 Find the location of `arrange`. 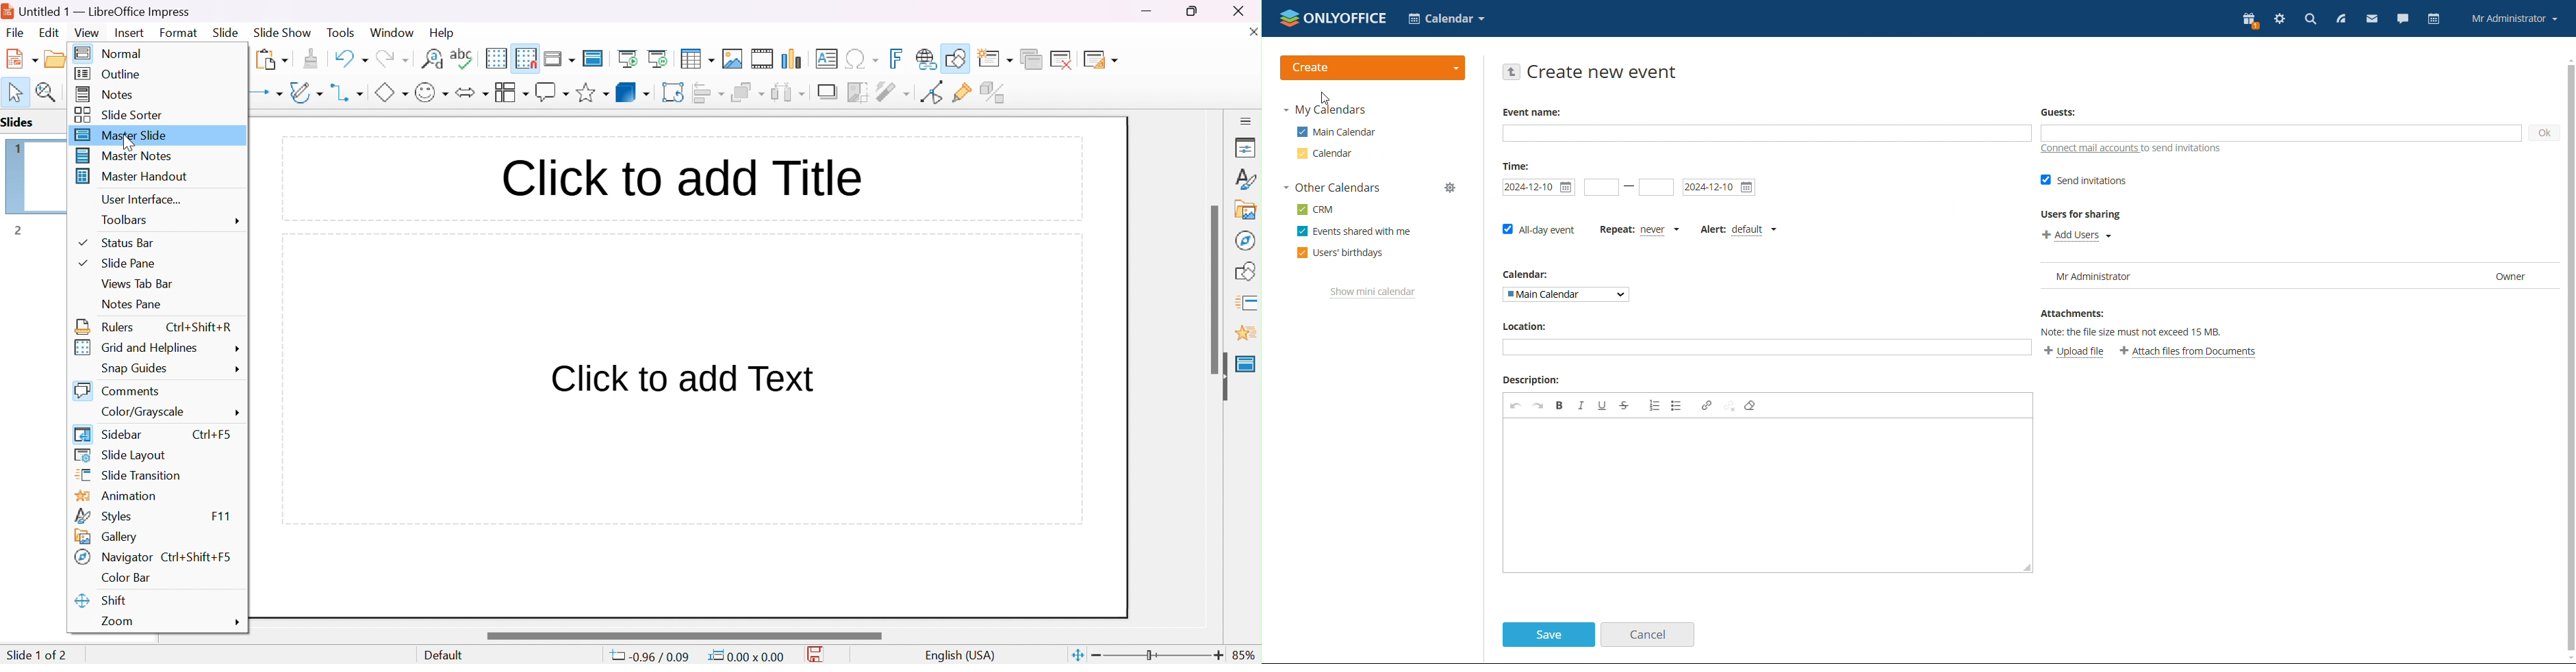

arrange is located at coordinates (748, 92).